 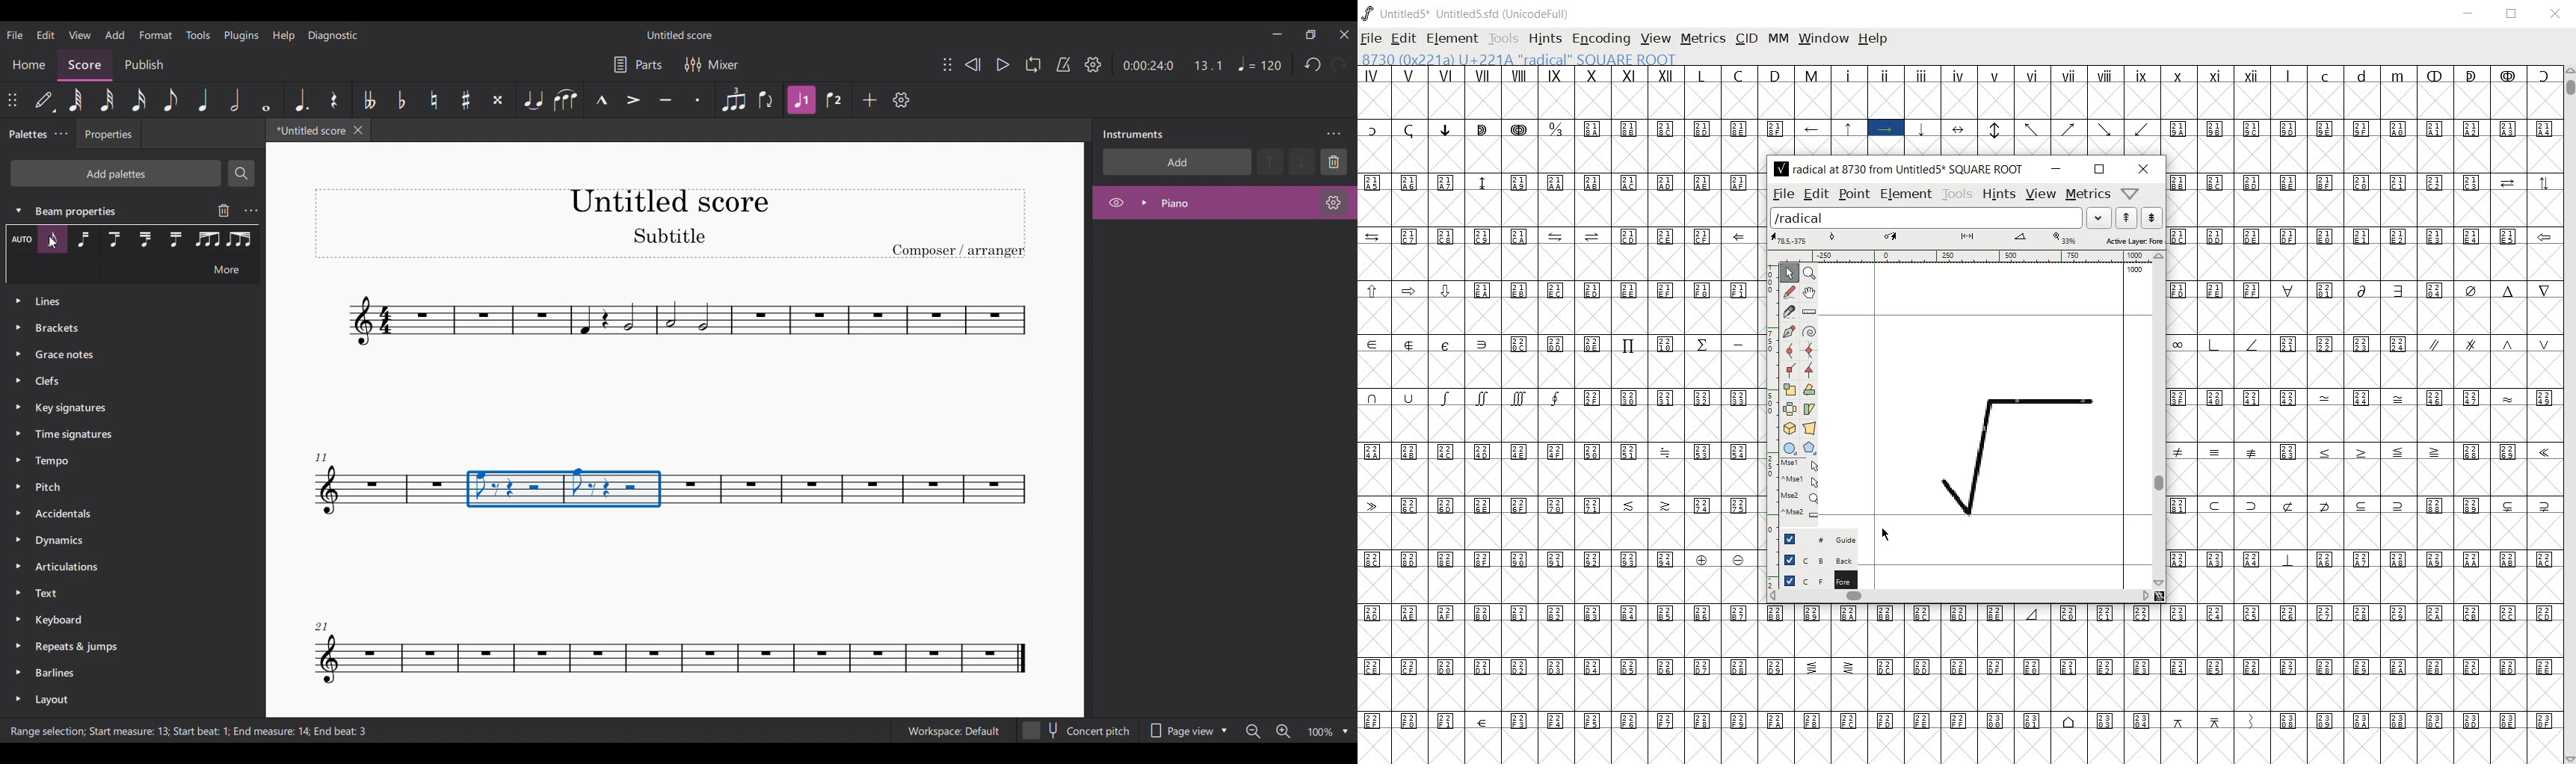 What do you see at coordinates (14, 35) in the screenshot?
I see `File menu` at bounding box center [14, 35].